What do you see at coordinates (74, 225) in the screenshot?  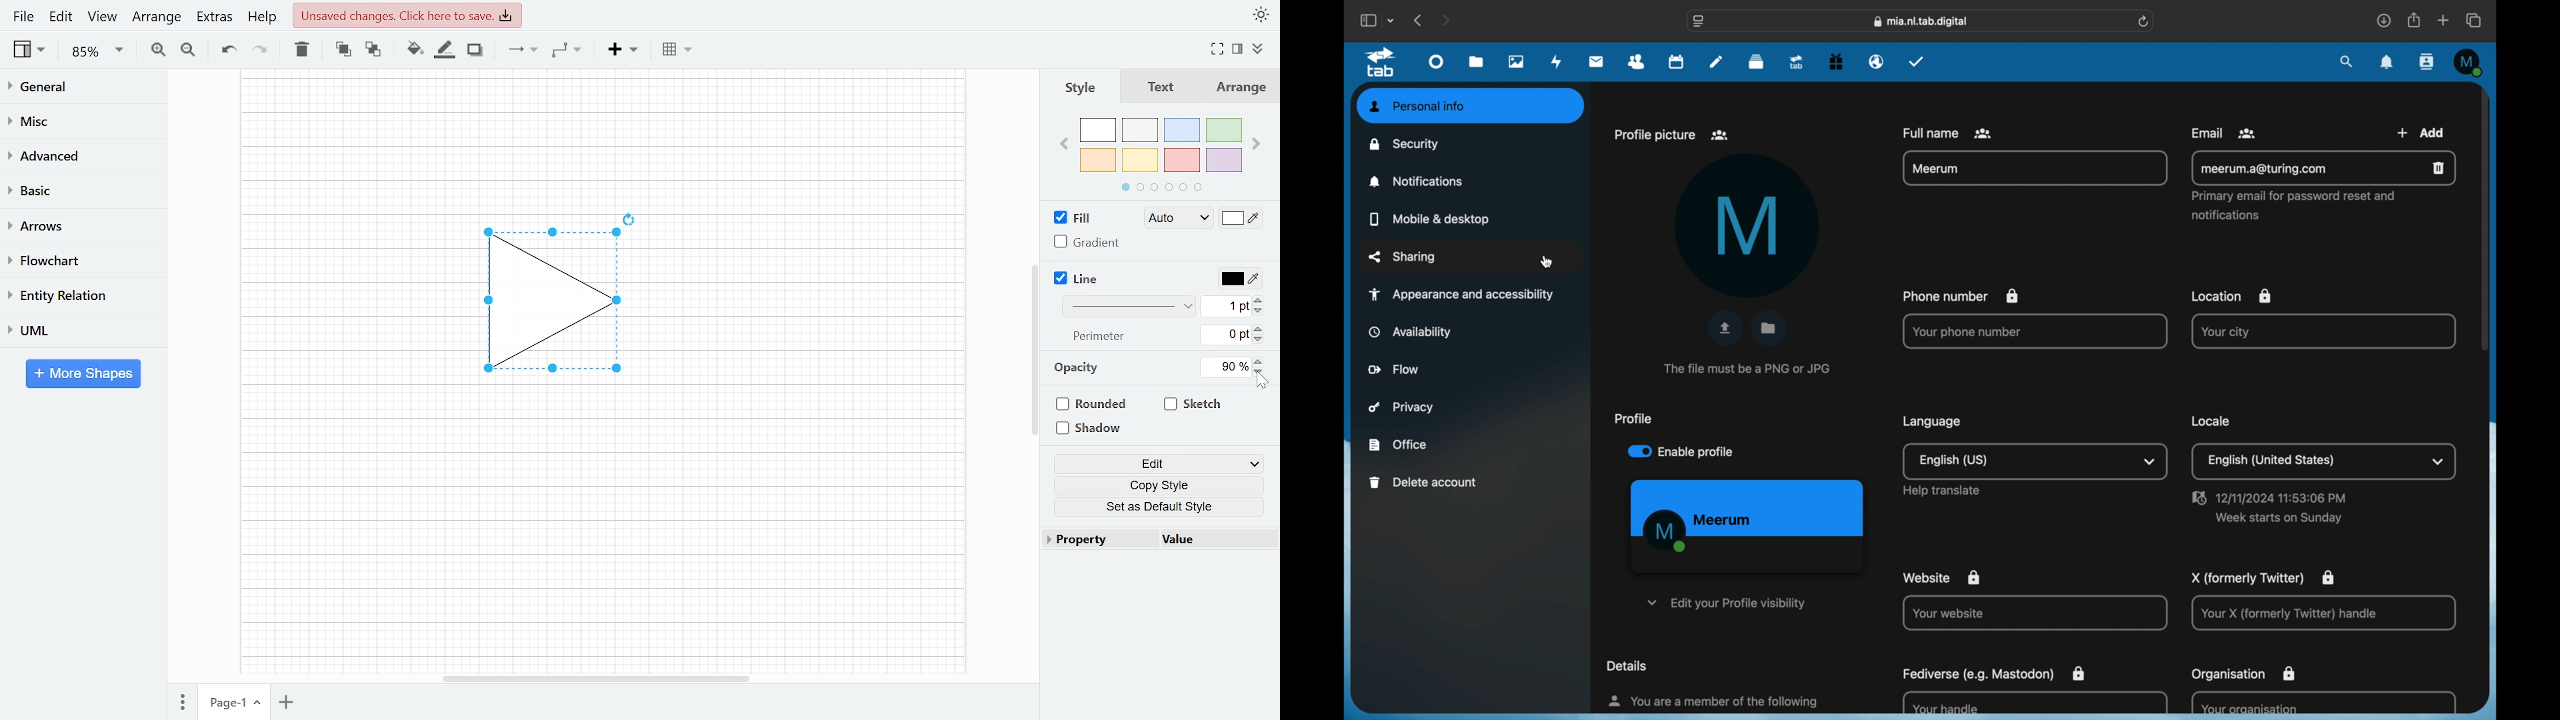 I see `Arrows` at bounding box center [74, 225].